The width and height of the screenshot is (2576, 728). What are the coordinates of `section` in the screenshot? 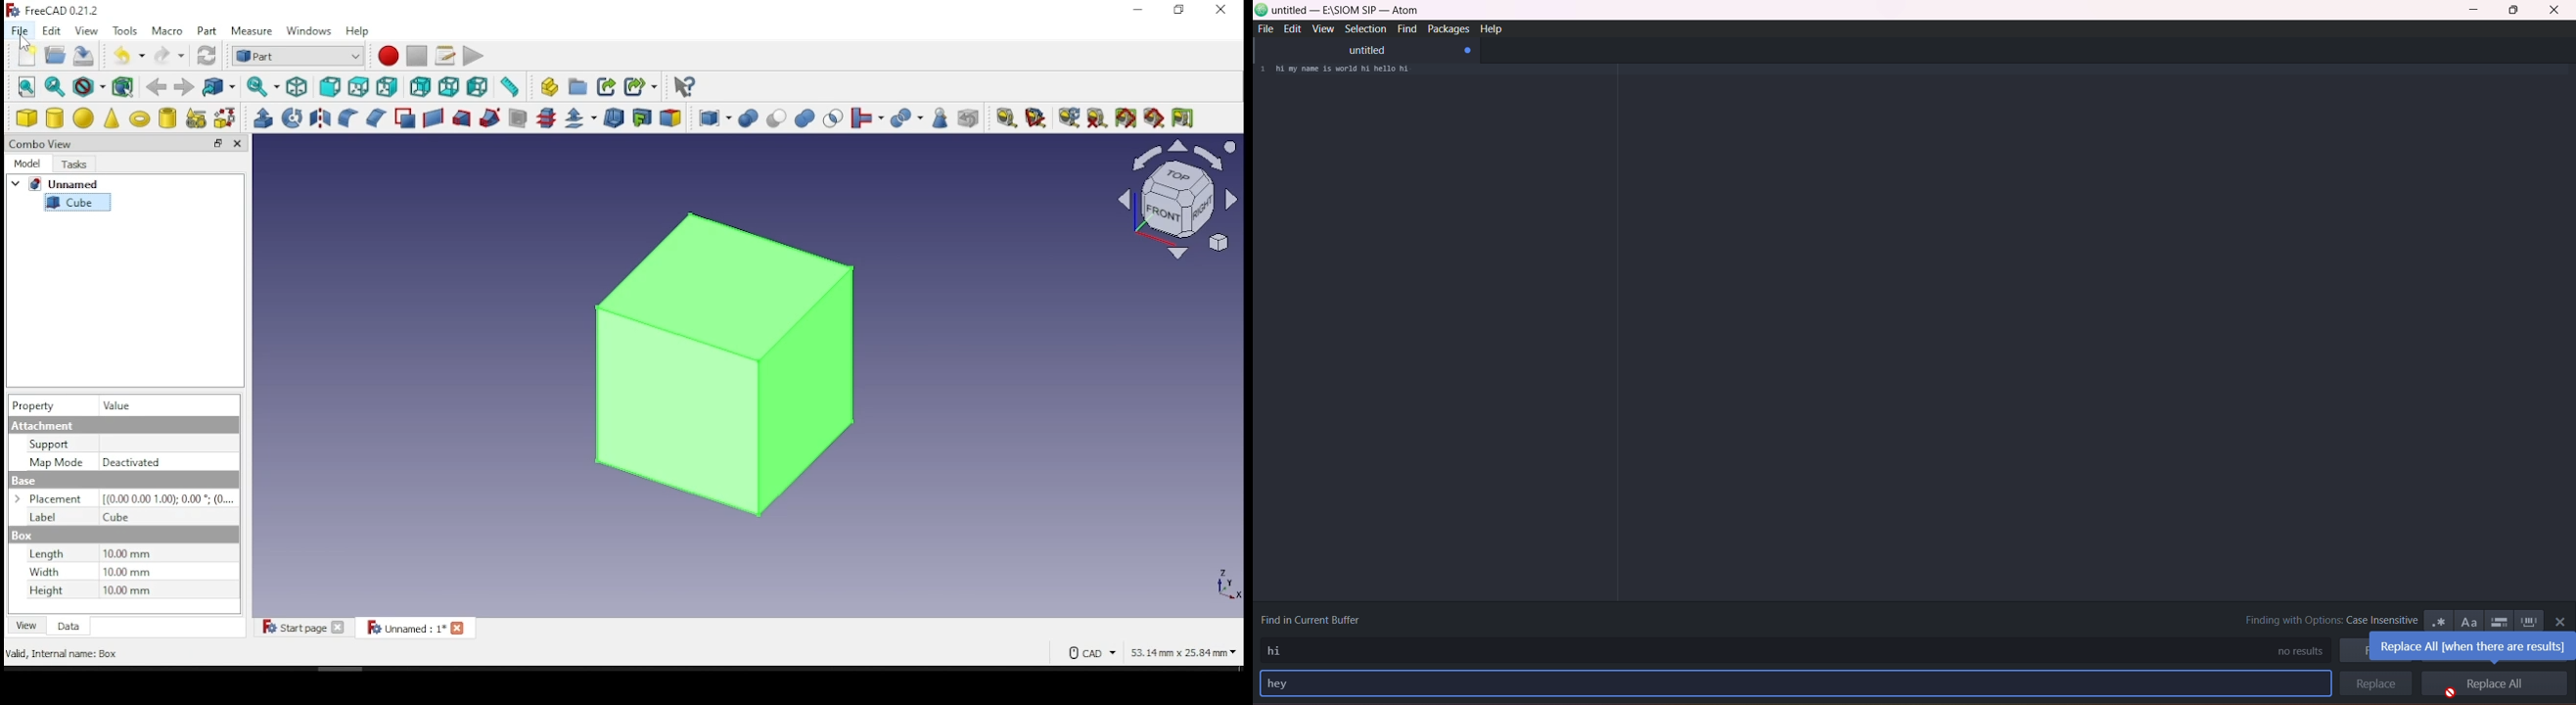 It's located at (519, 118).